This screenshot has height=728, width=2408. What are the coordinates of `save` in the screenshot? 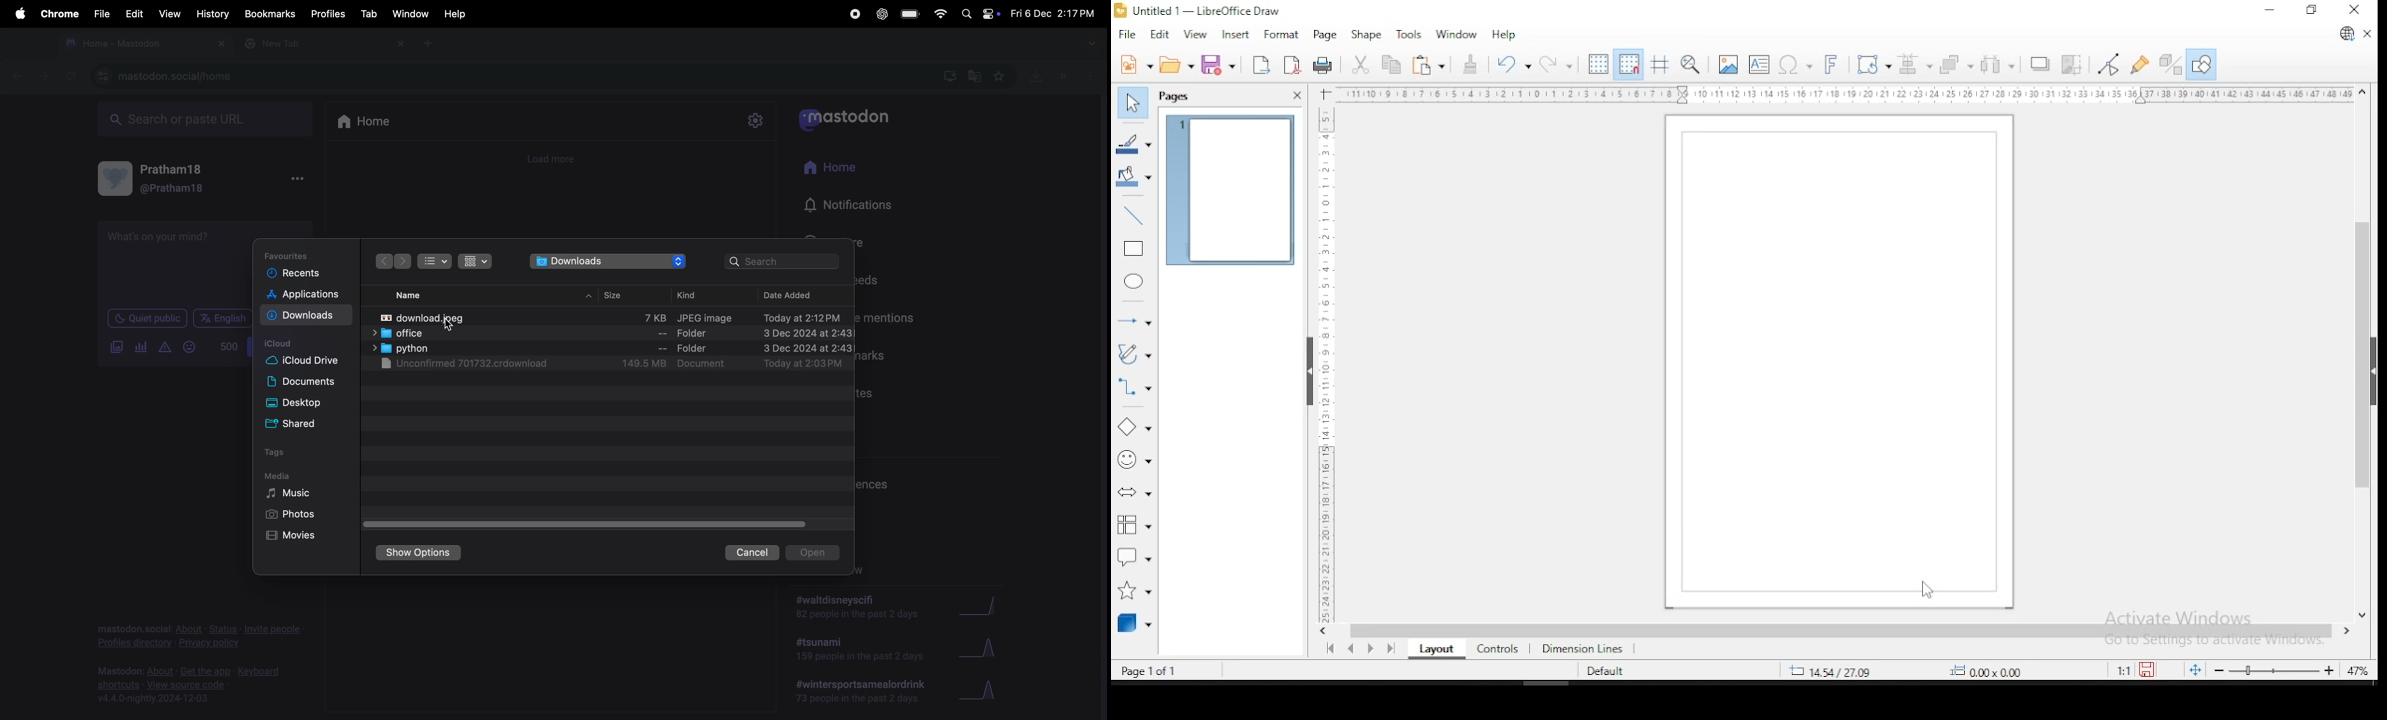 It's located at (2152, 669).